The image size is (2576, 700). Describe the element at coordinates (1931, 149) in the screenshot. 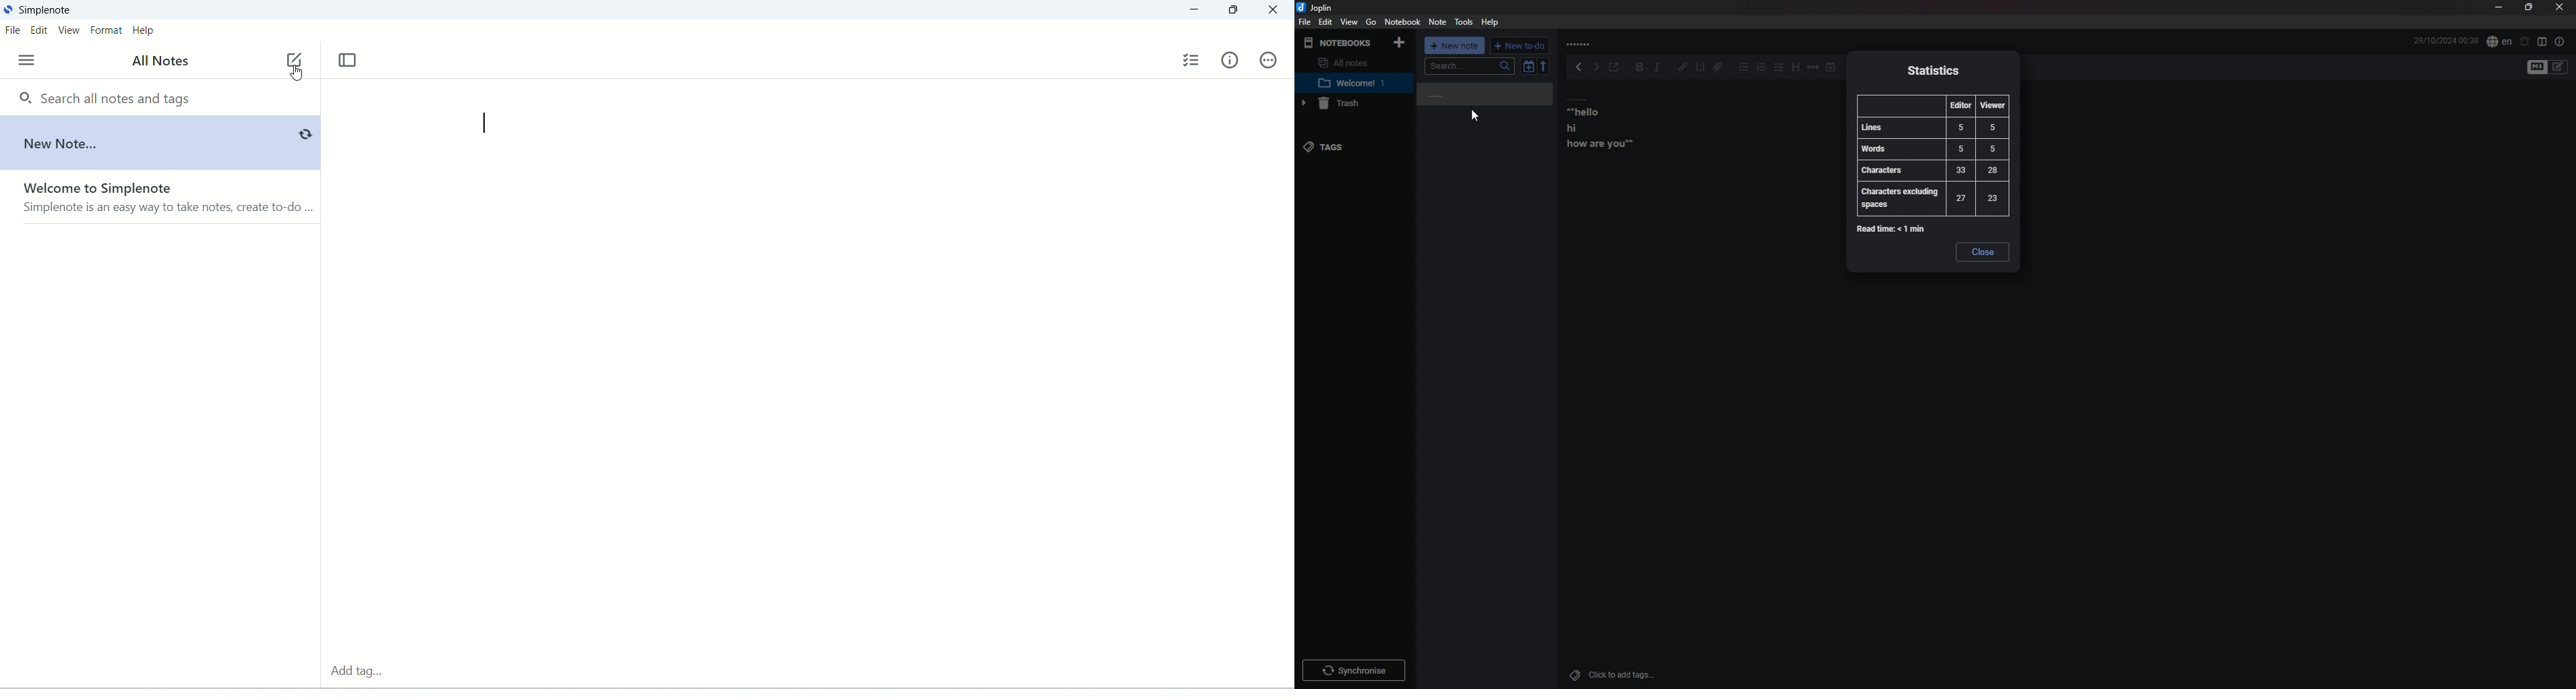

I see `Words` at that location.